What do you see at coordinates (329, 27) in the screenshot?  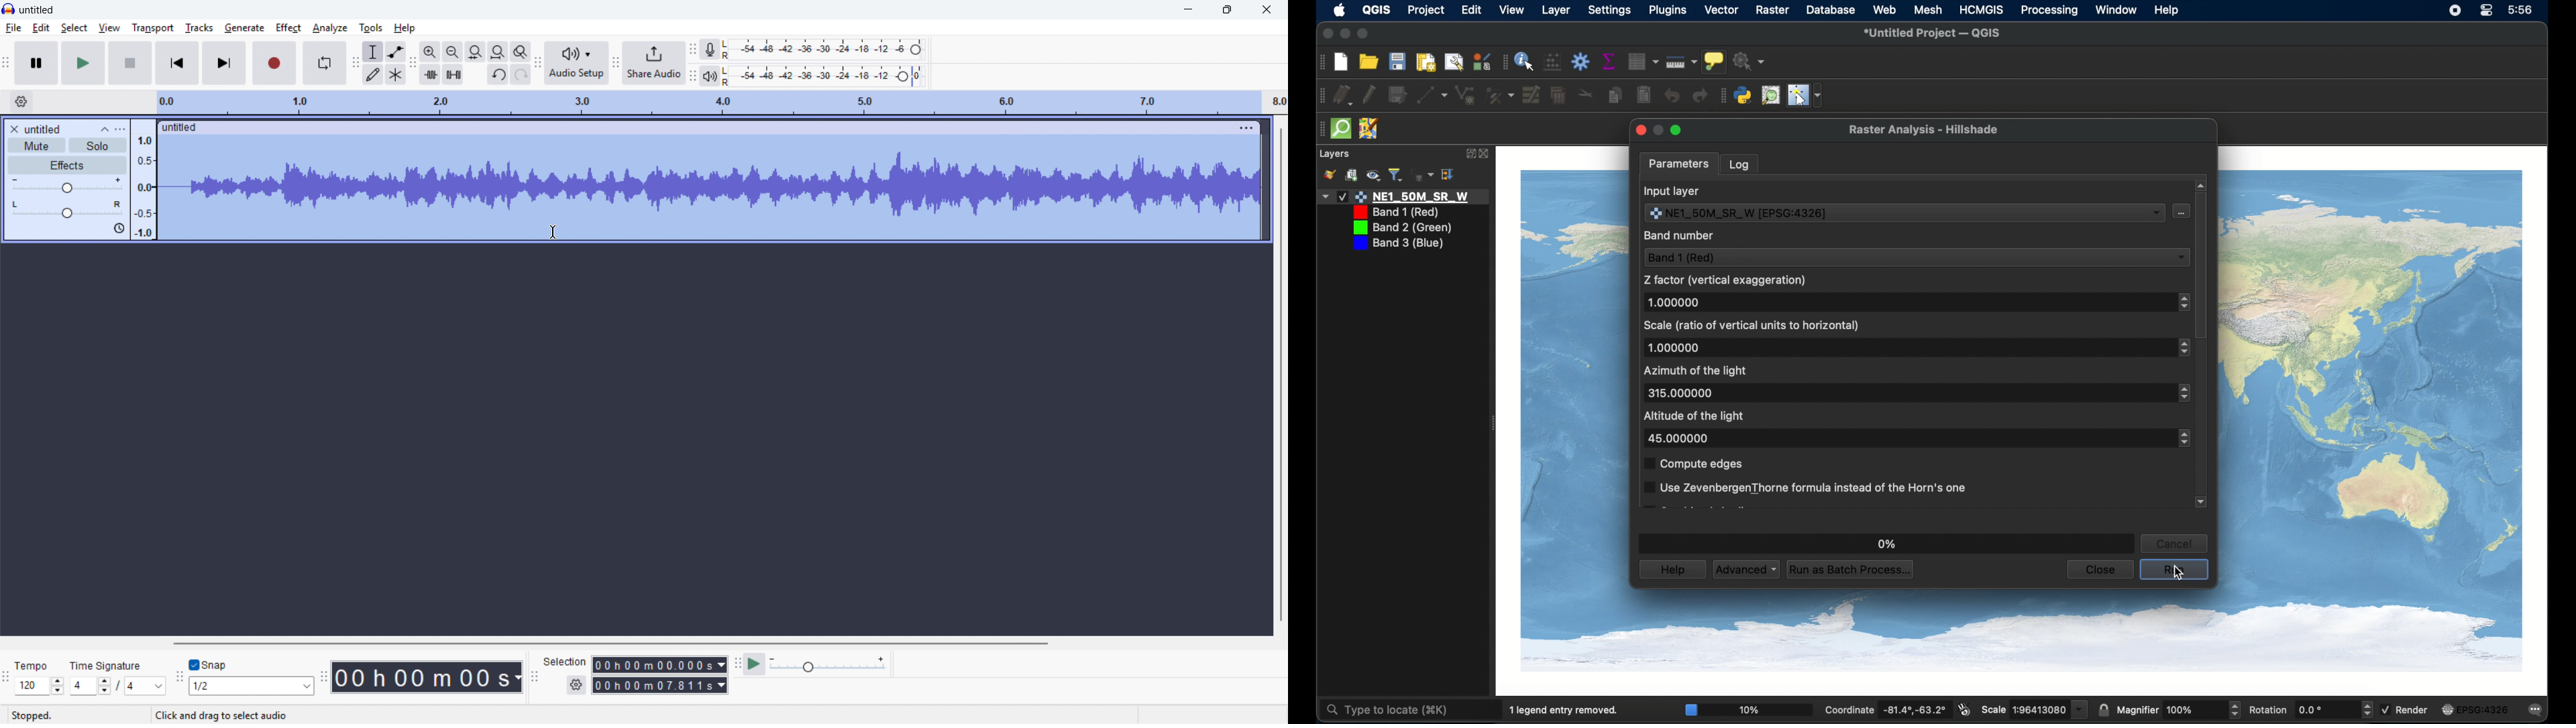 I see `analyze` at bounding box center [329, 27].